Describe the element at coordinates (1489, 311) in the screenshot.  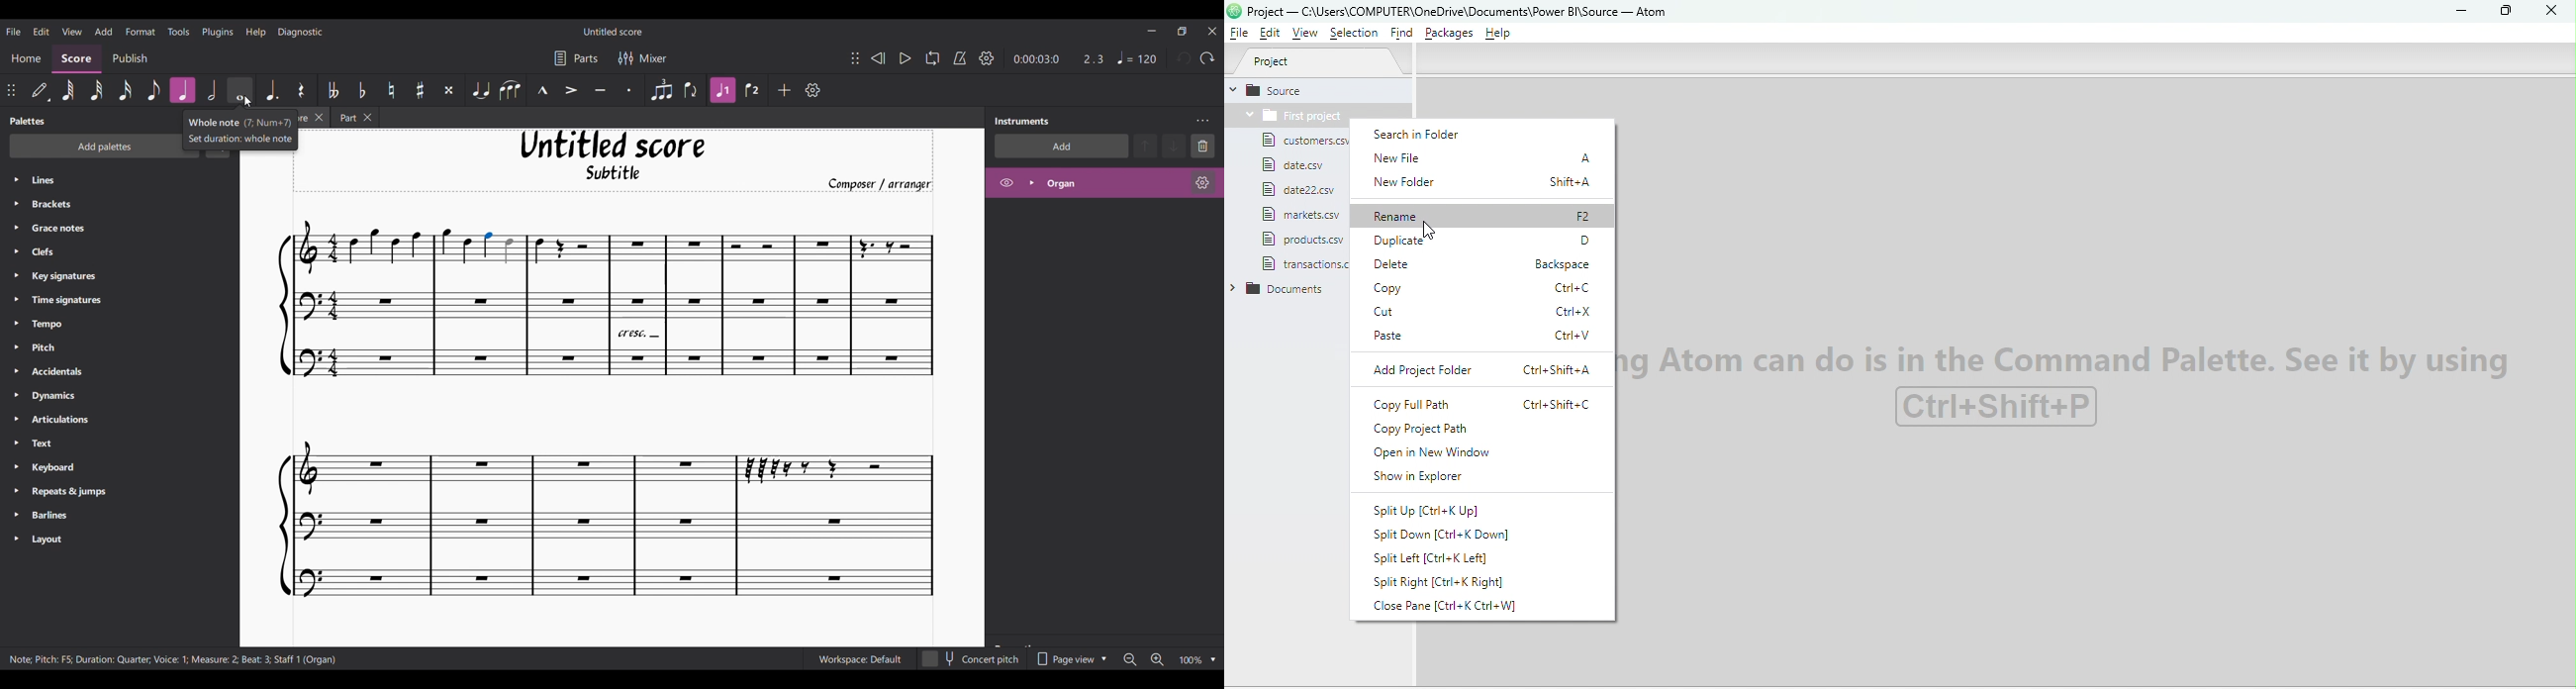
I see `Cut` at that location.